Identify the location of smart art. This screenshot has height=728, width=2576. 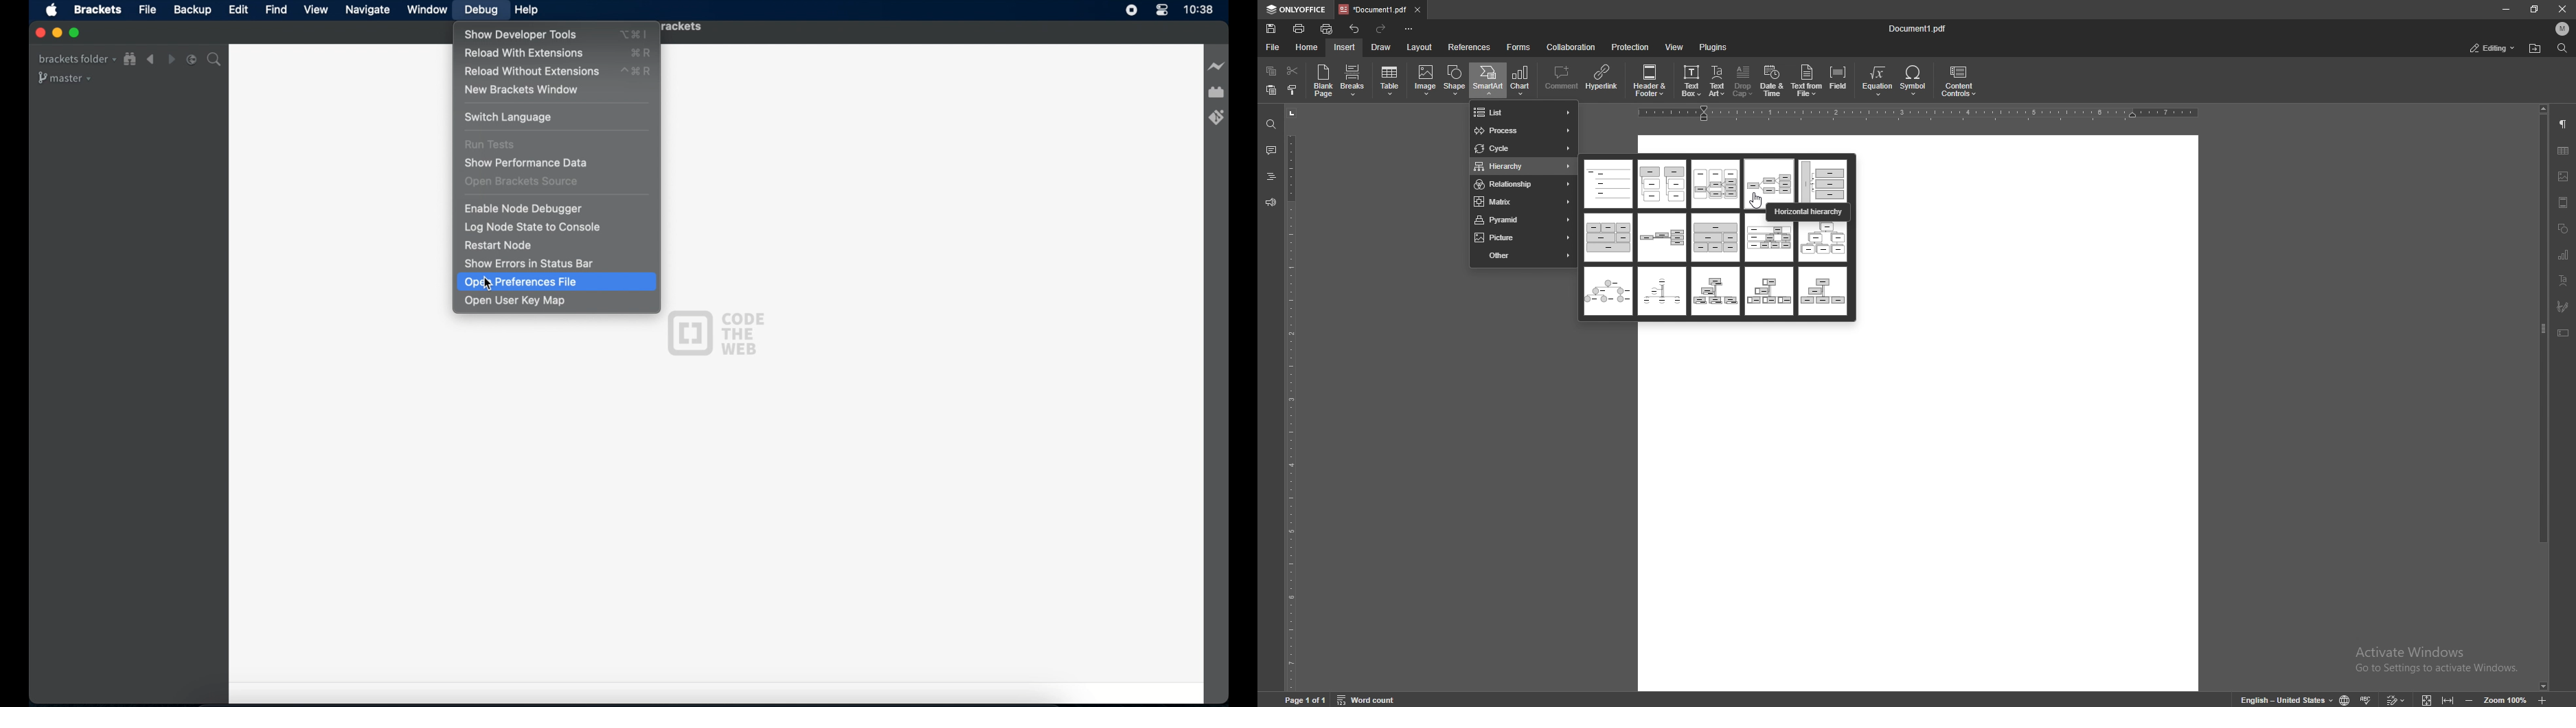
(1488, 80).